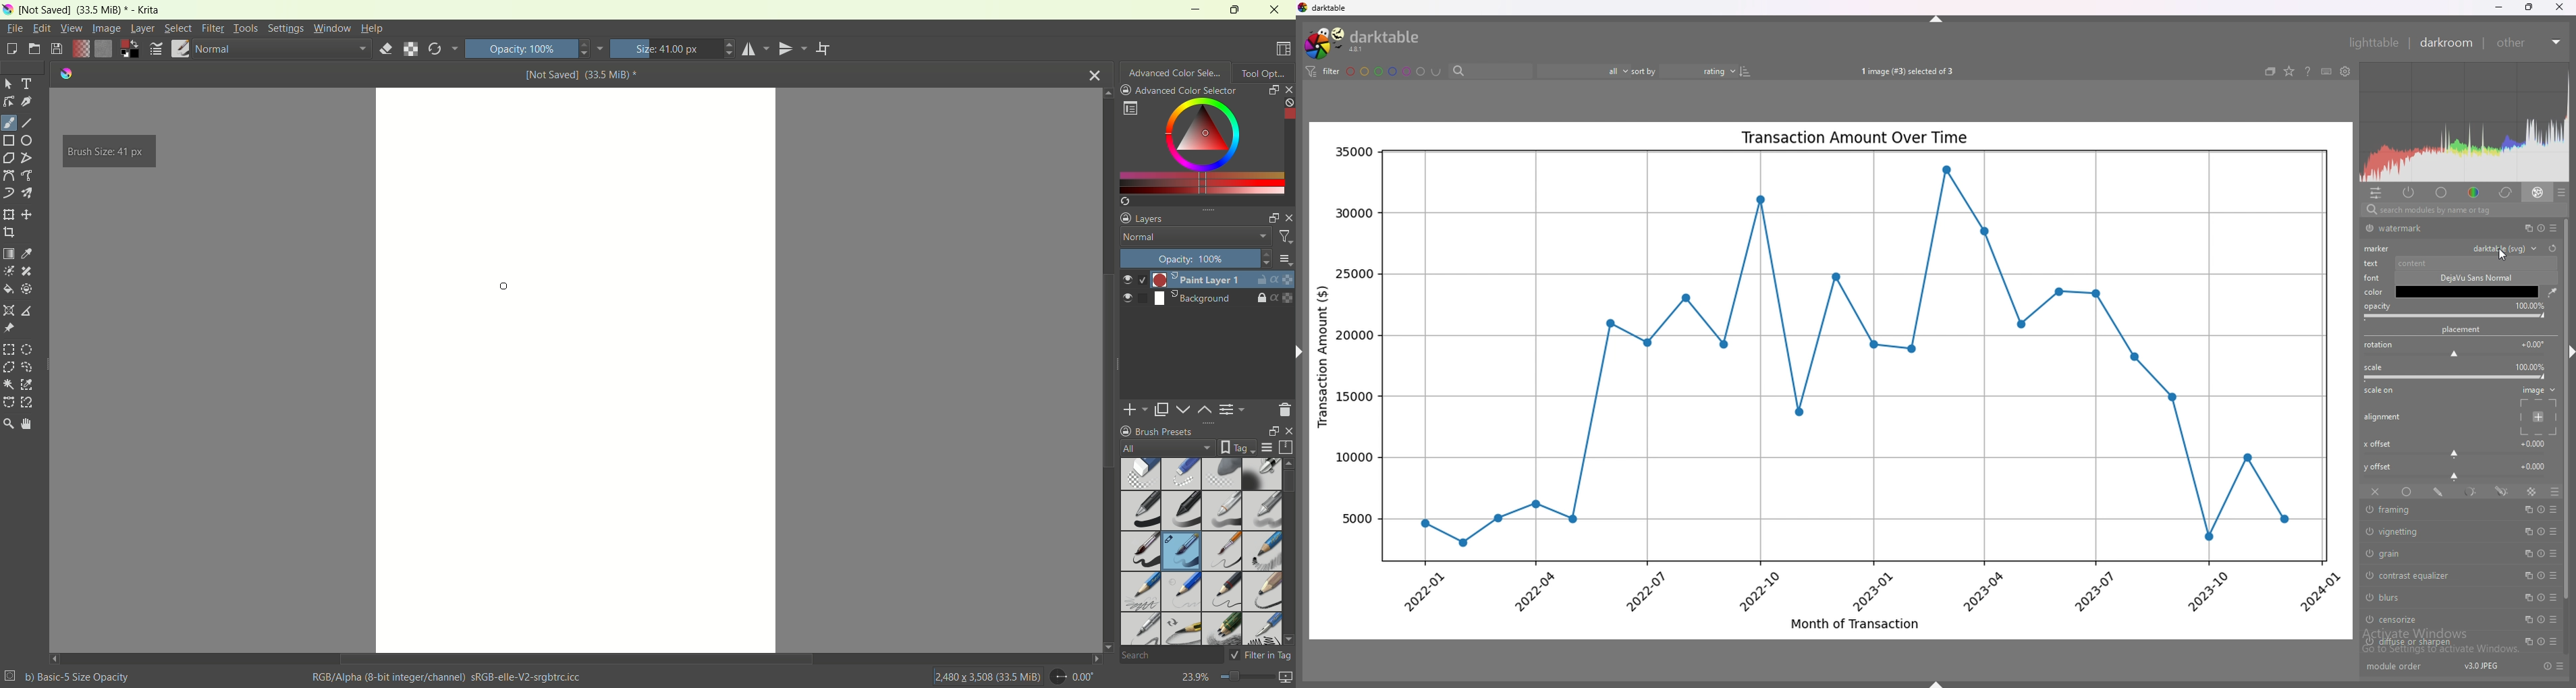 The image size is (2576, 700). I want to click on switch off, so click(2368, 229).